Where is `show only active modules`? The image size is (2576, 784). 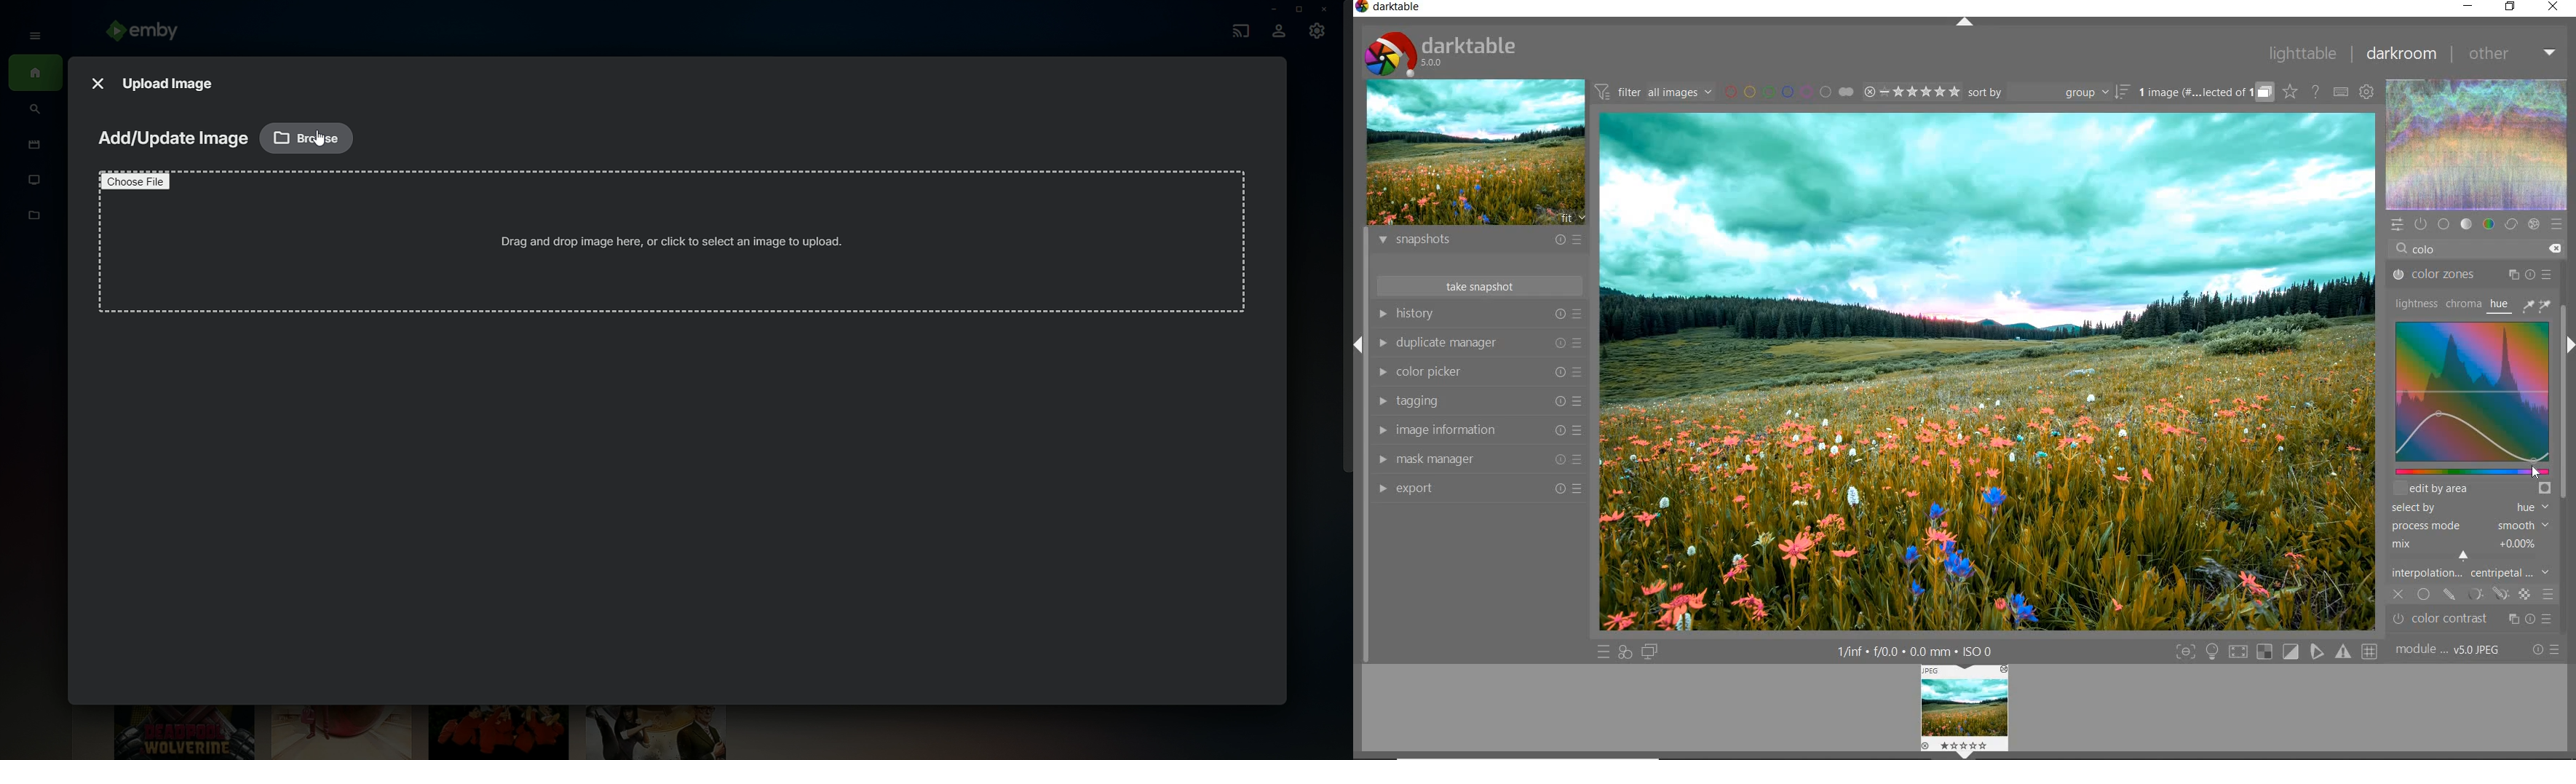 show only active modules is located at coordinates (2420, 223).